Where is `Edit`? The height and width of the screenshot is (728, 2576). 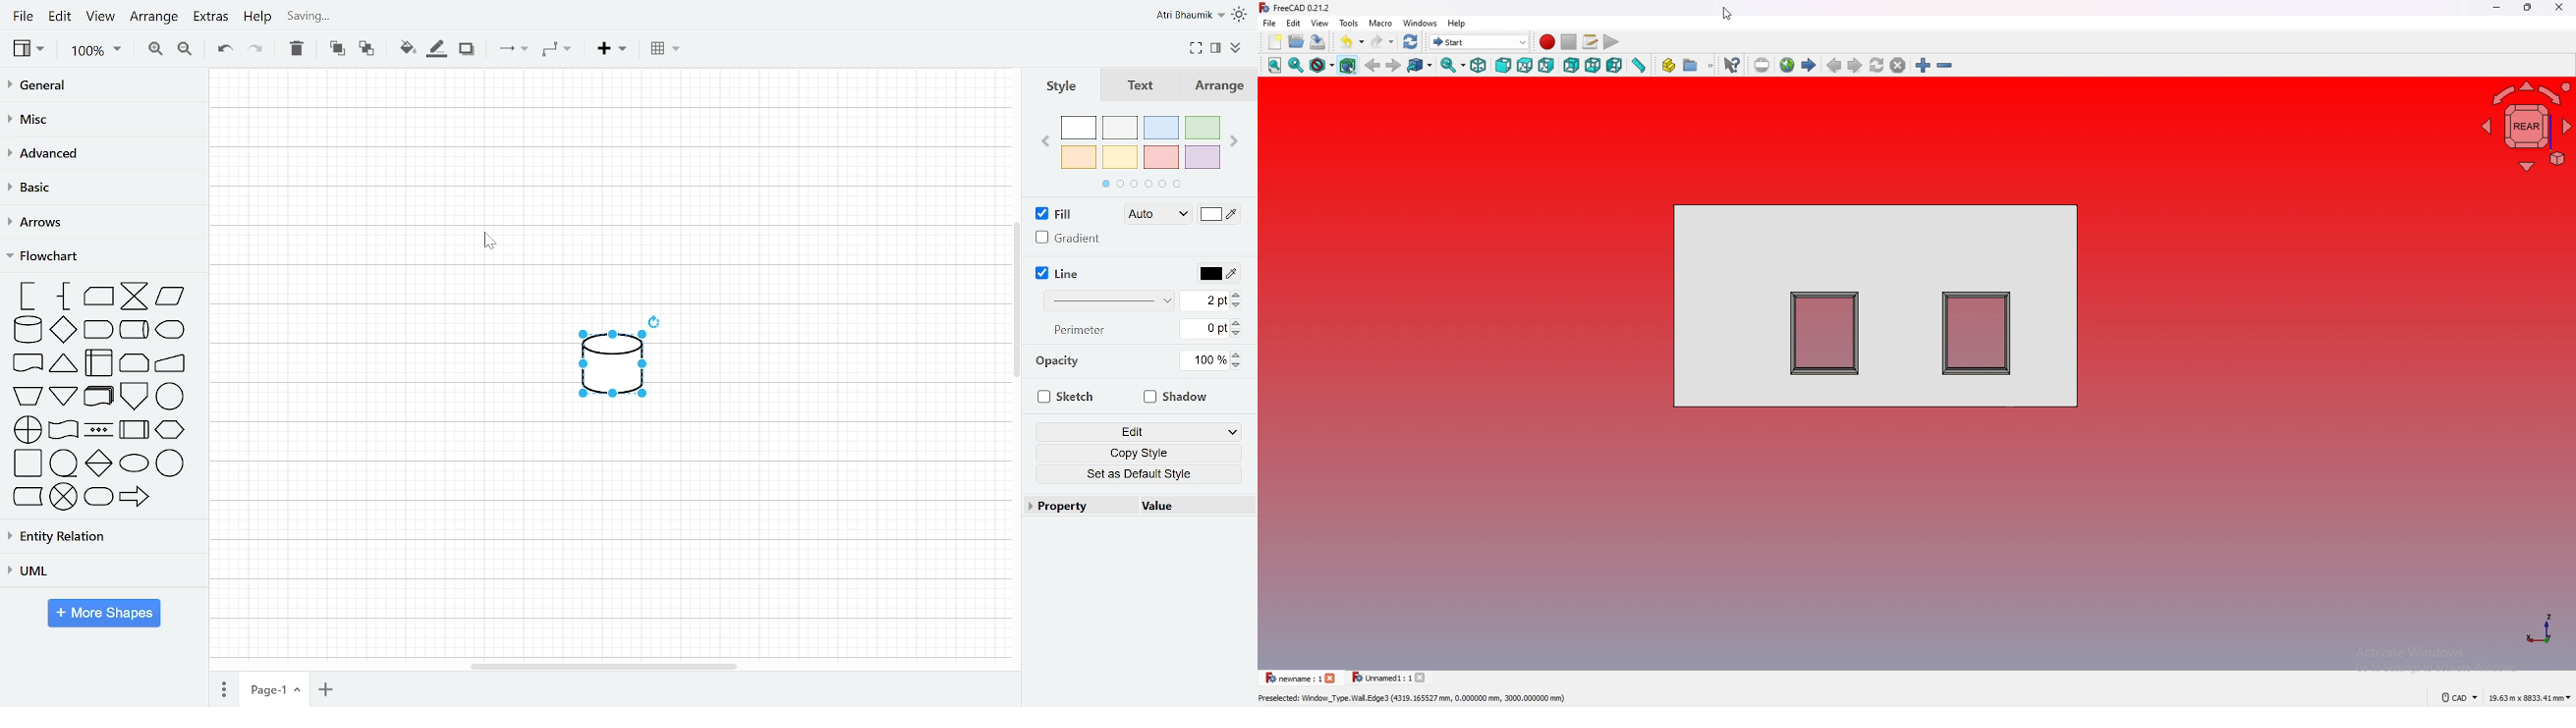
Edit is located at coordinates (61, 19).